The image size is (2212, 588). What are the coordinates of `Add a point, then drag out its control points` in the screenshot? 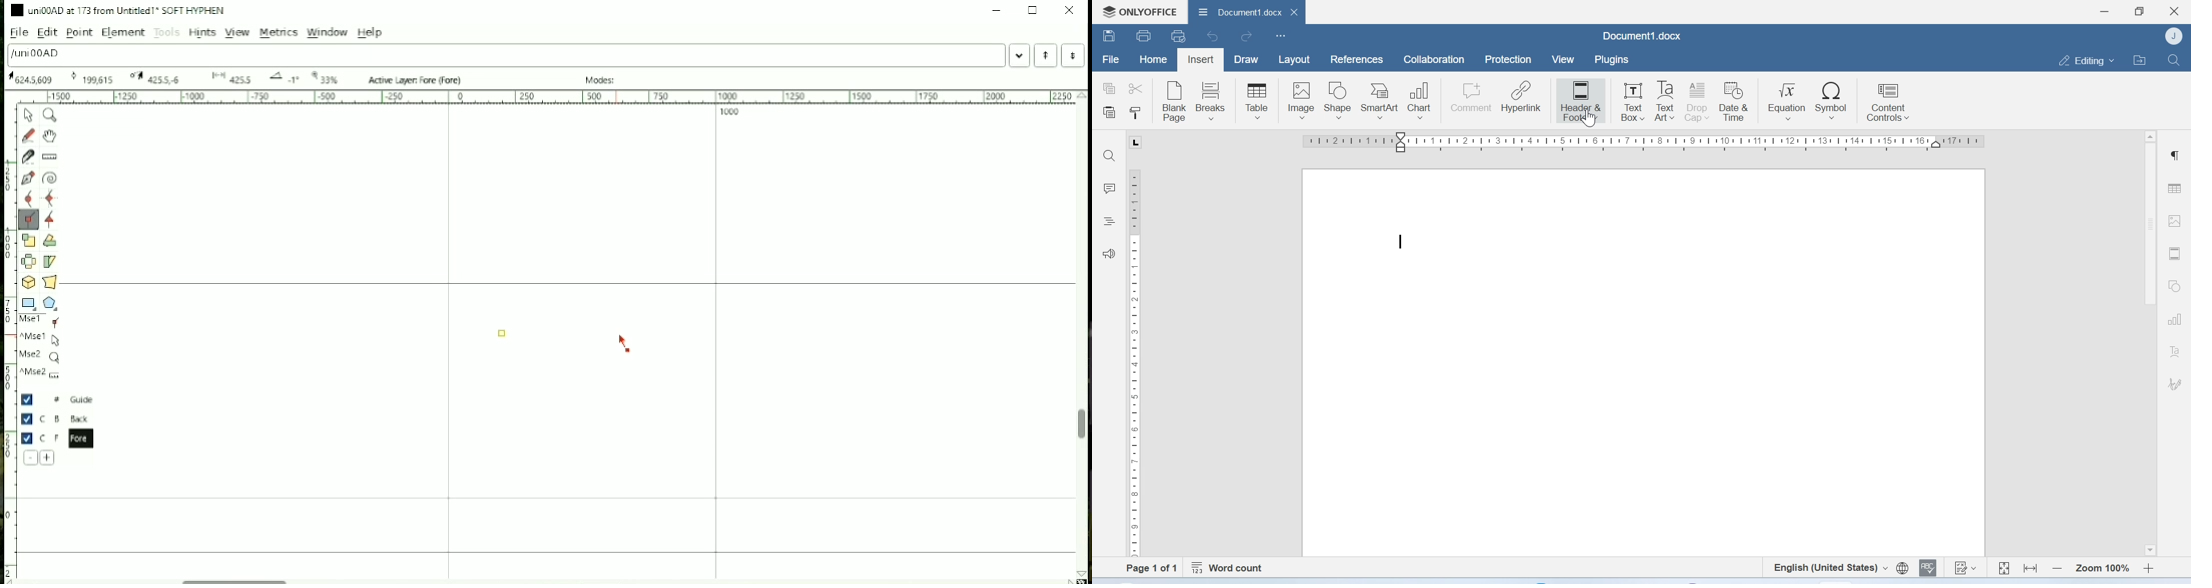 It's located at (29, 178).